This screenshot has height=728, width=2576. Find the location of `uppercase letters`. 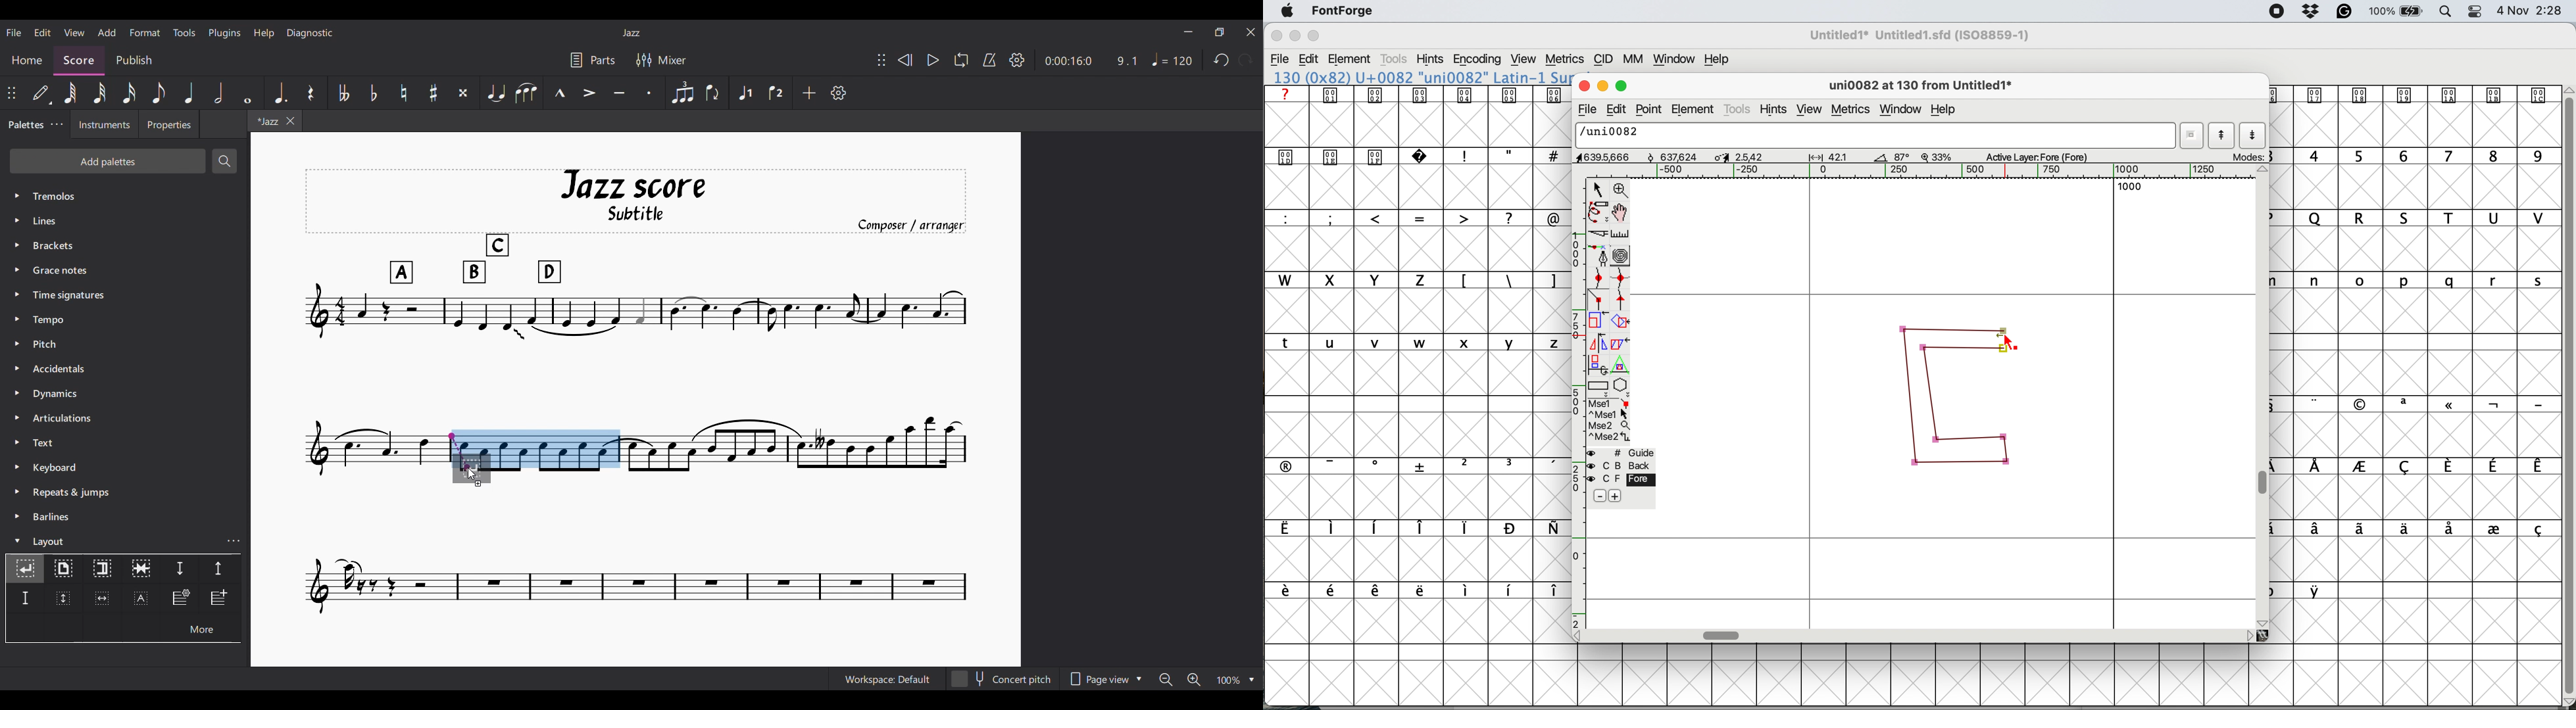

uppercase letters is located at coordinates (2422, 218).